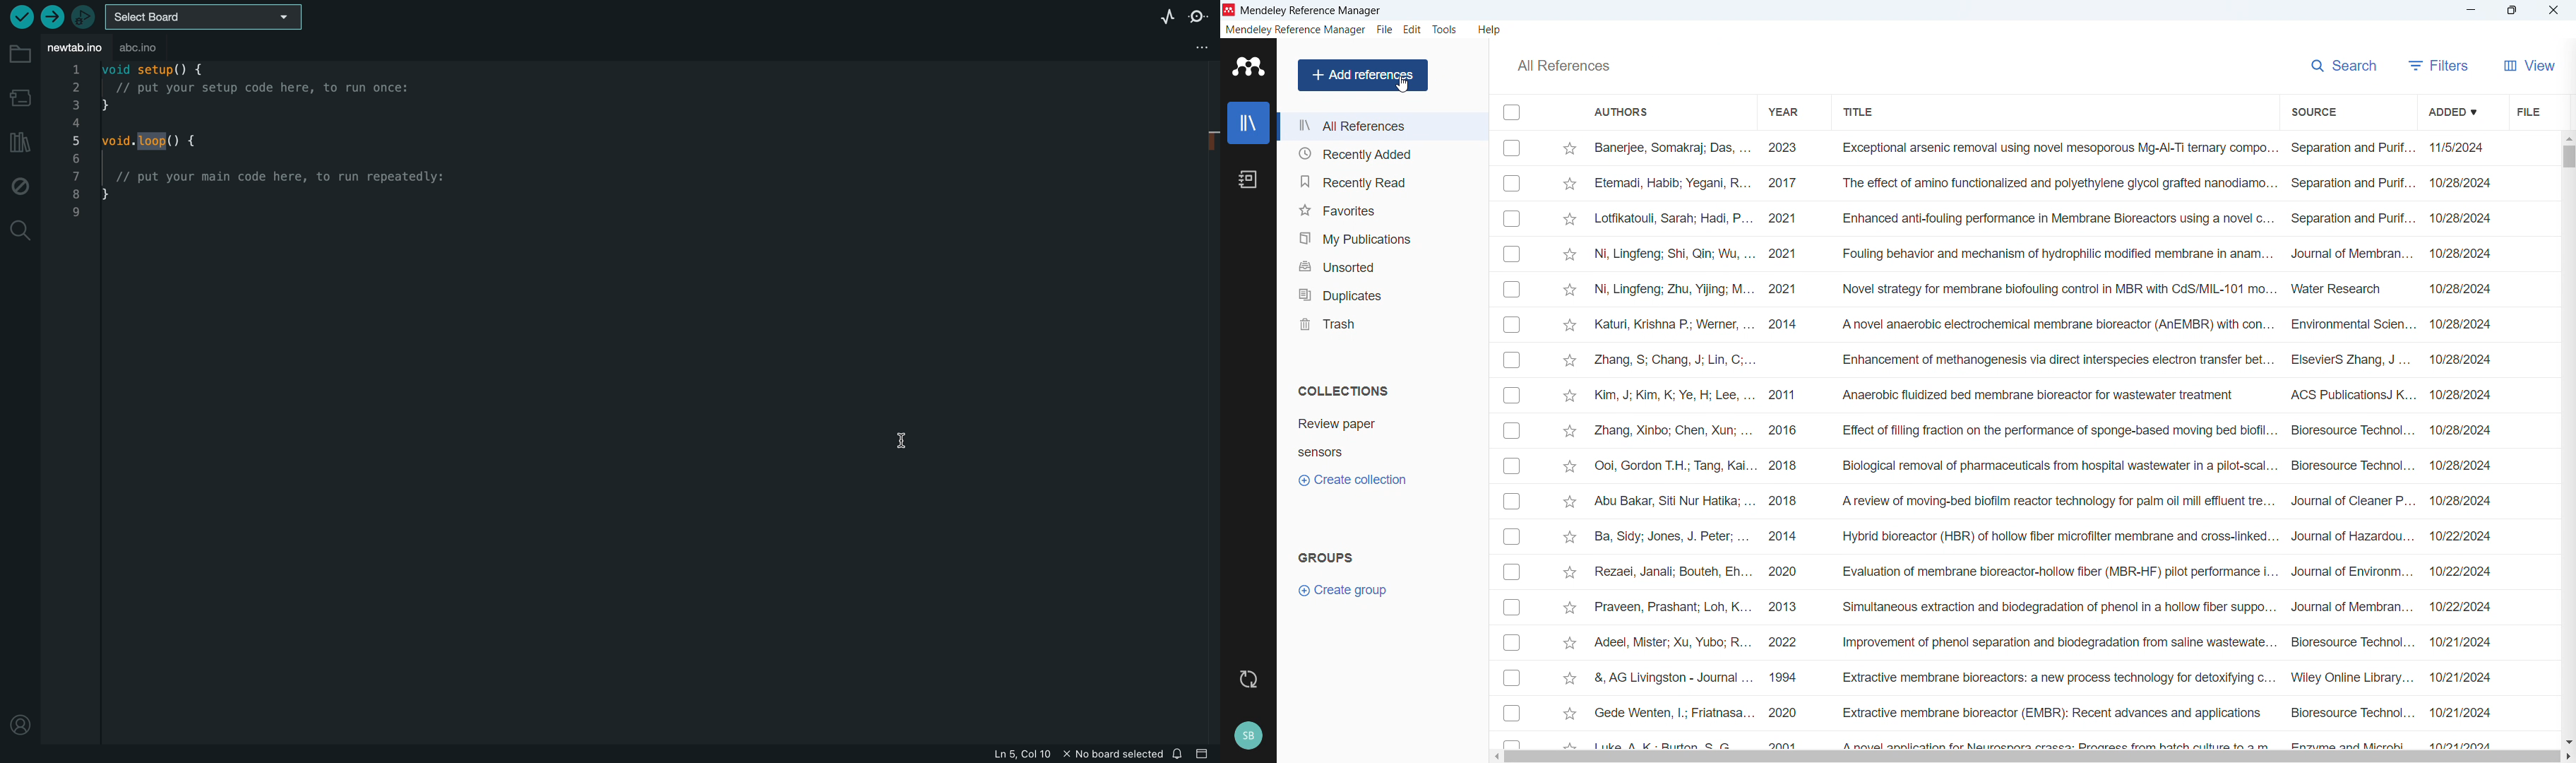  What do you see at coordinates (1569, 442) in the screenshot?
I see `Star Mark Individual entries ` at bounding box center [1569, 442].